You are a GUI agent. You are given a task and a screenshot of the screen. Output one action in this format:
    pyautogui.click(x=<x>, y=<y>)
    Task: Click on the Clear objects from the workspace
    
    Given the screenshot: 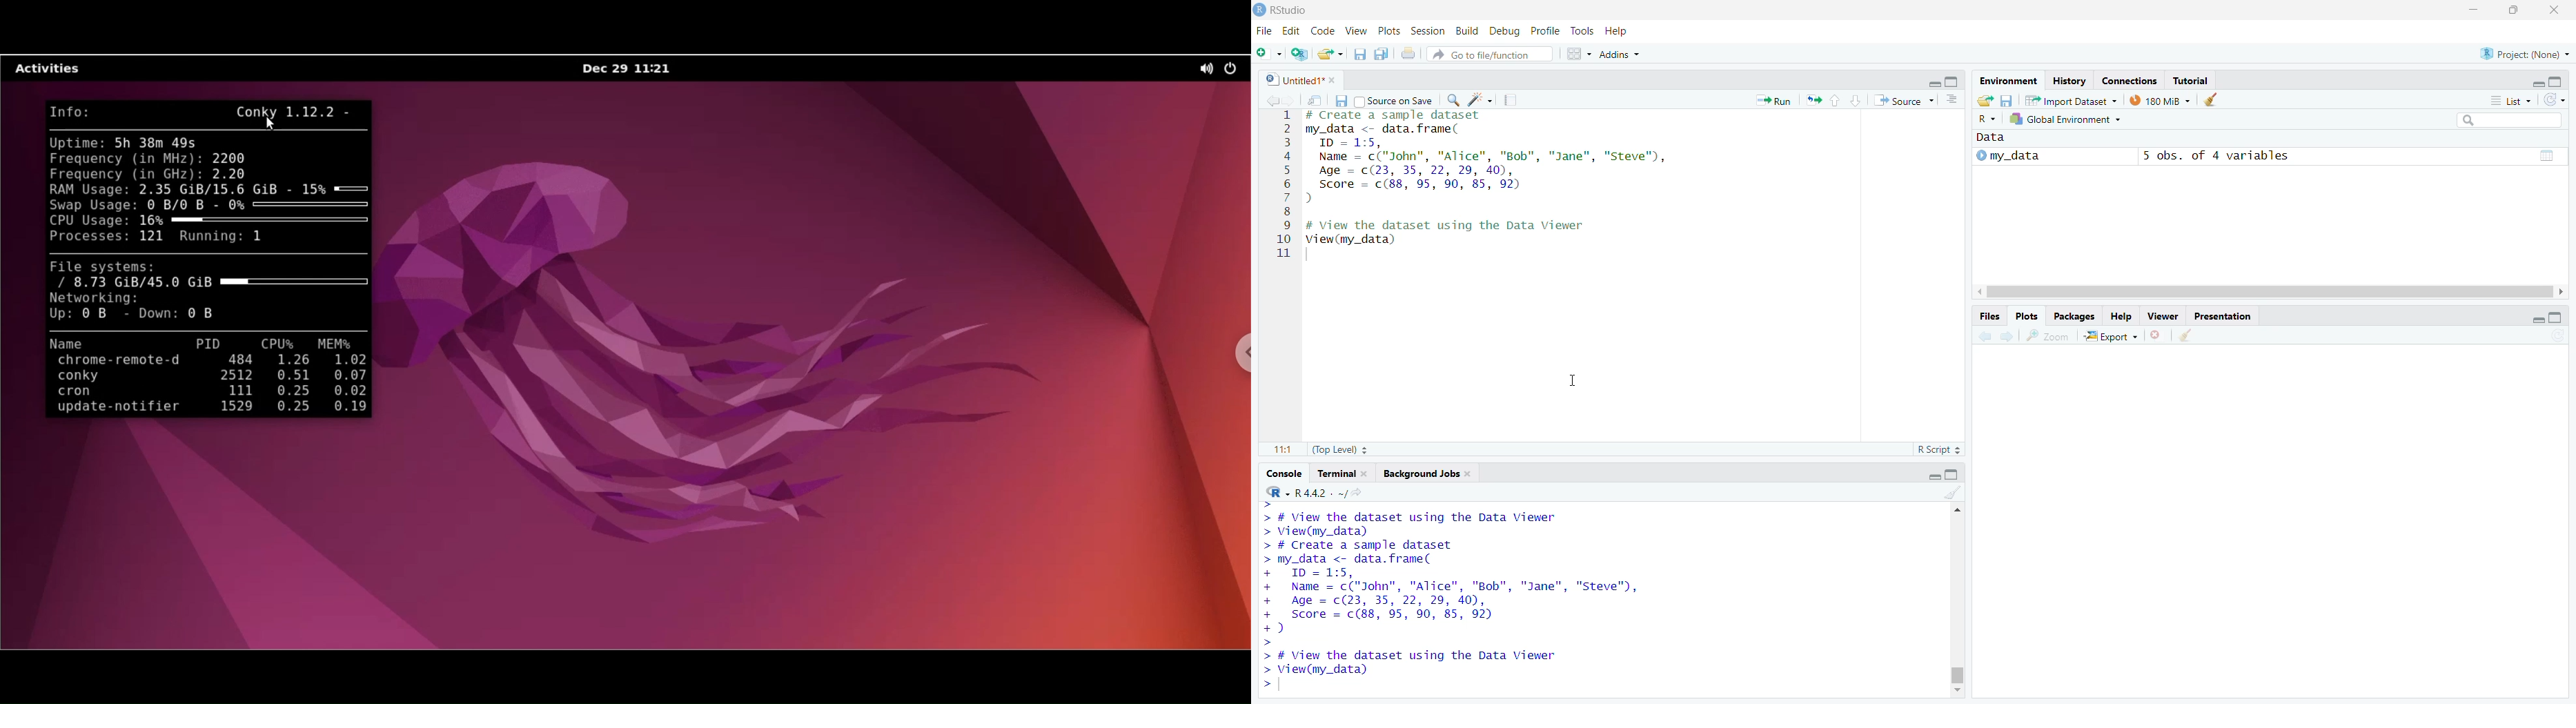 What is the action you would take?
    pyautogui.click(x=2209, y=101)
    